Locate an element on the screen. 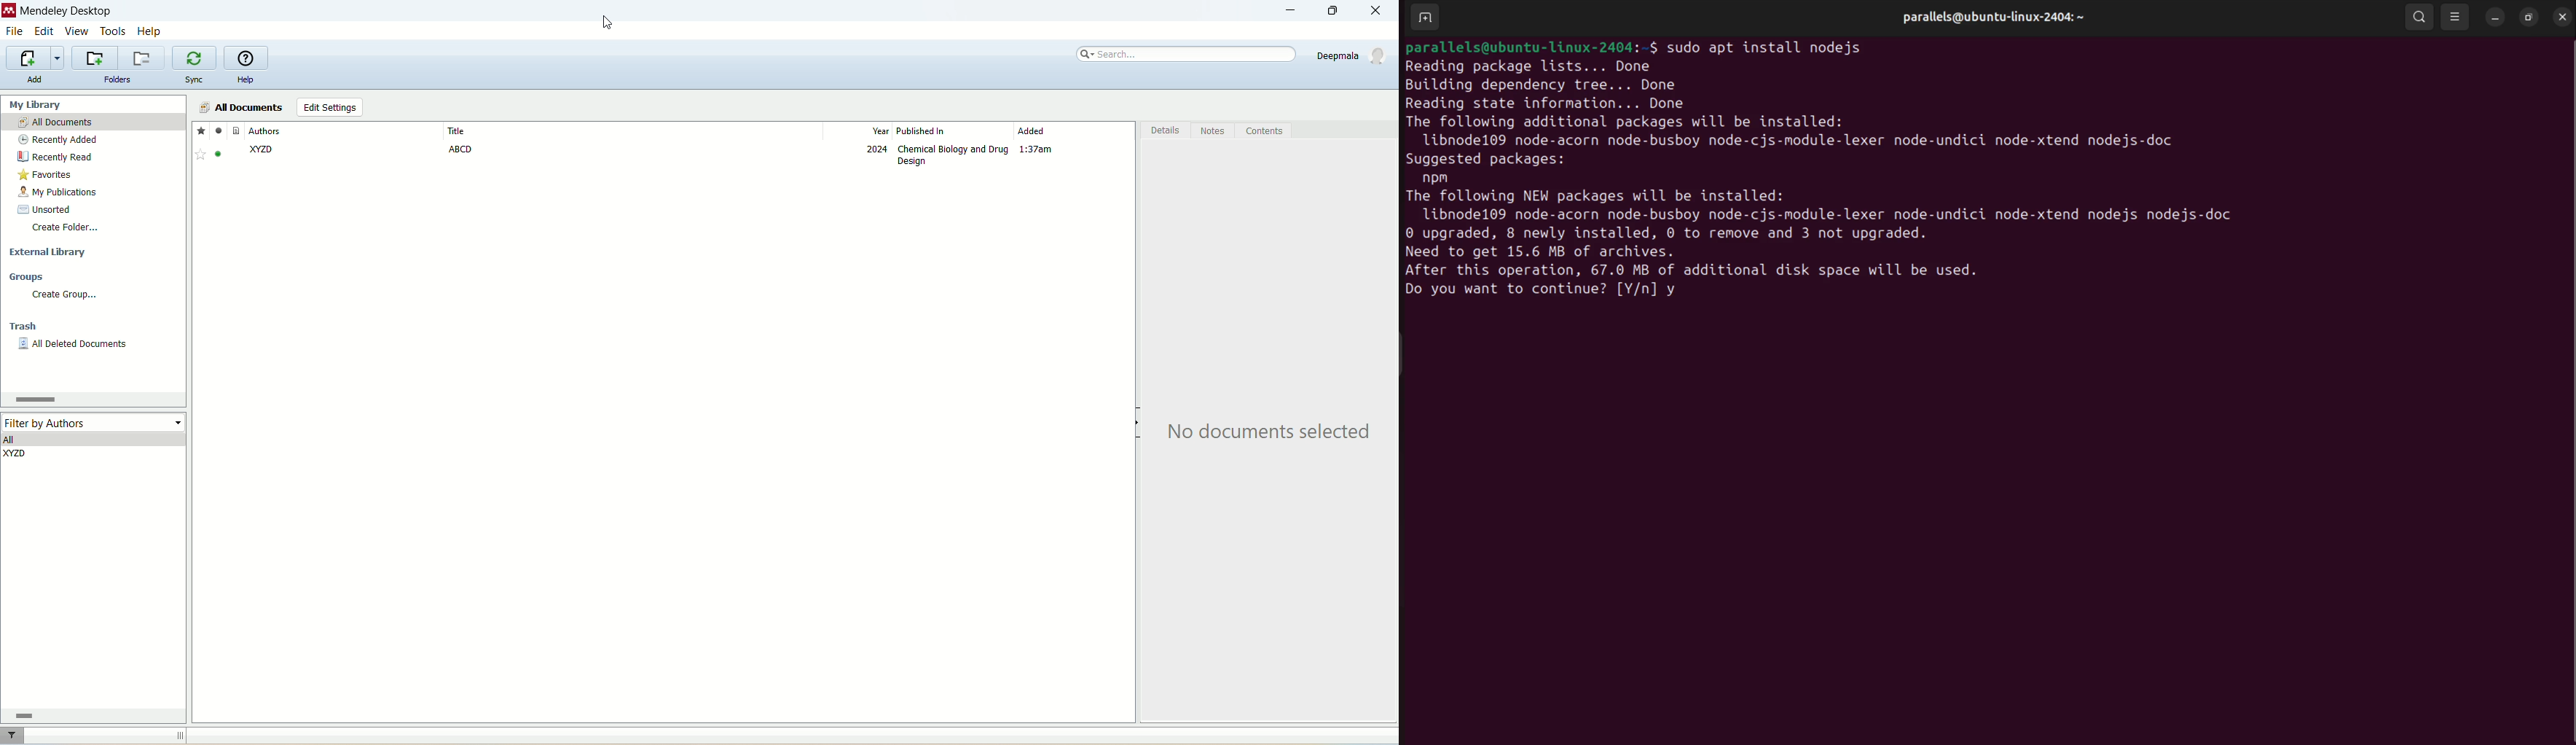 Image resolution: width=2576 pixels, height=756 pixels. author is located at coordinates (345, 131).